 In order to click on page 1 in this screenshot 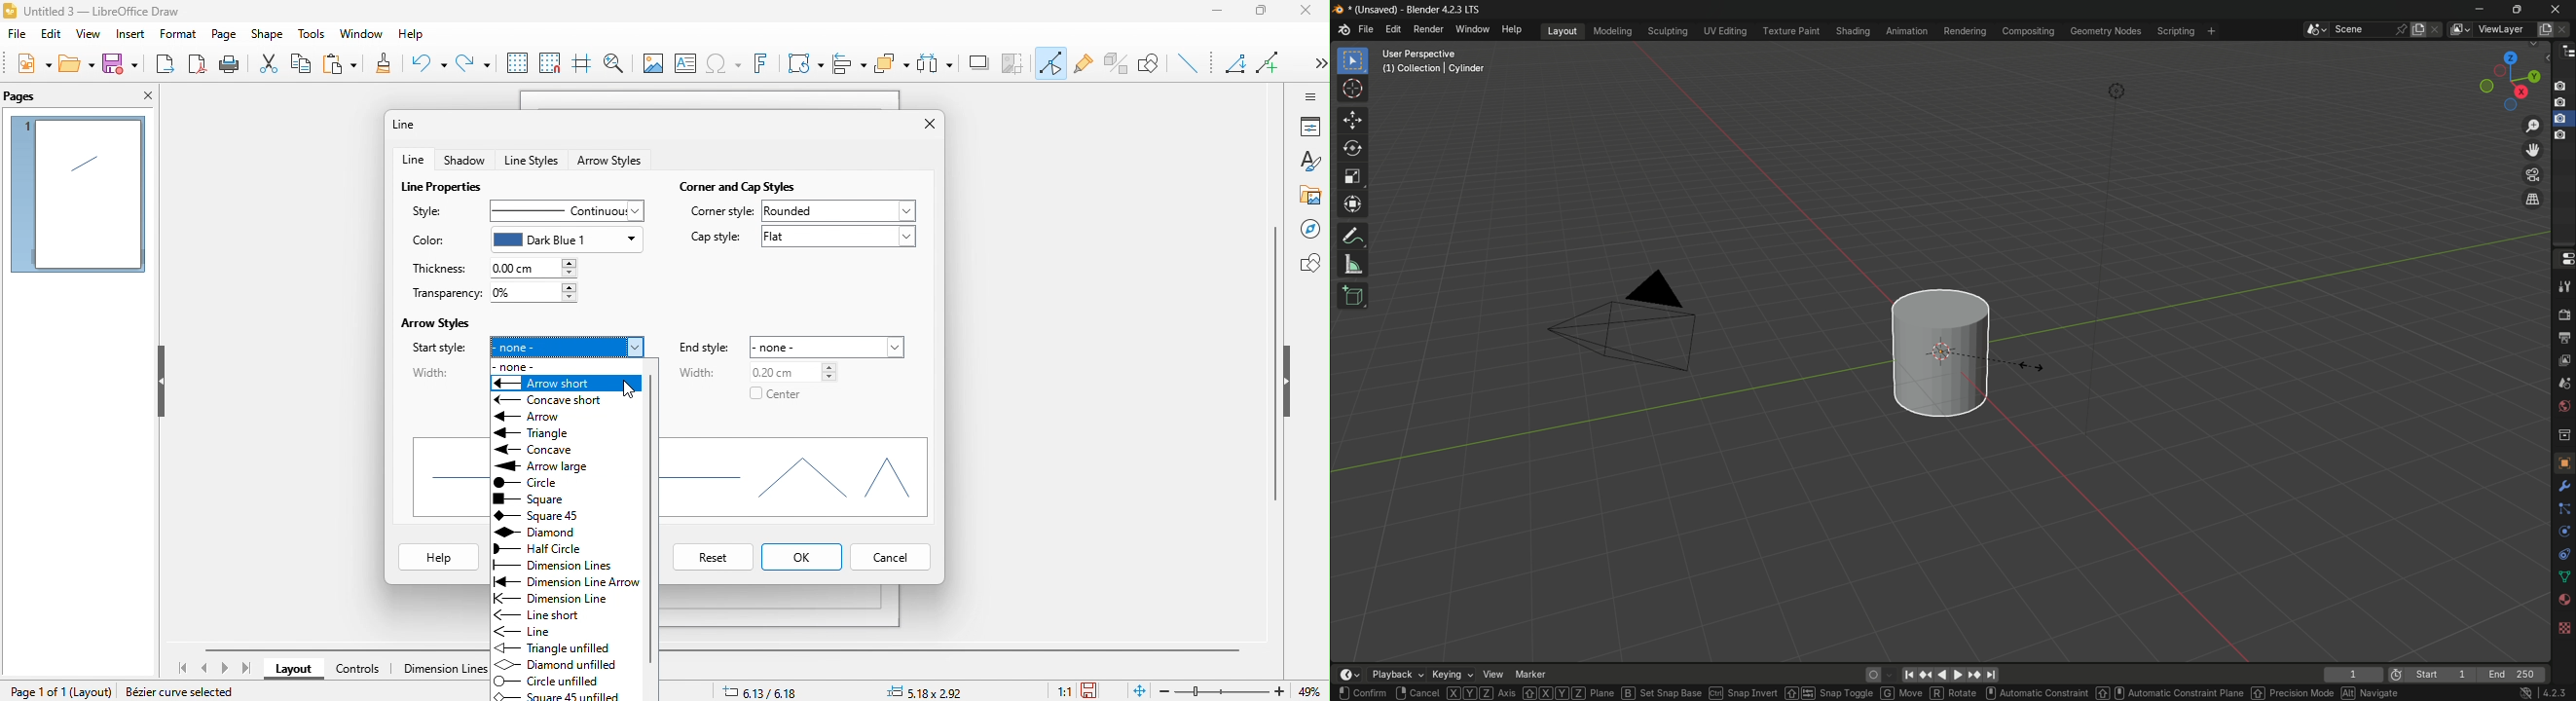, I will do `click(78, 195)`.